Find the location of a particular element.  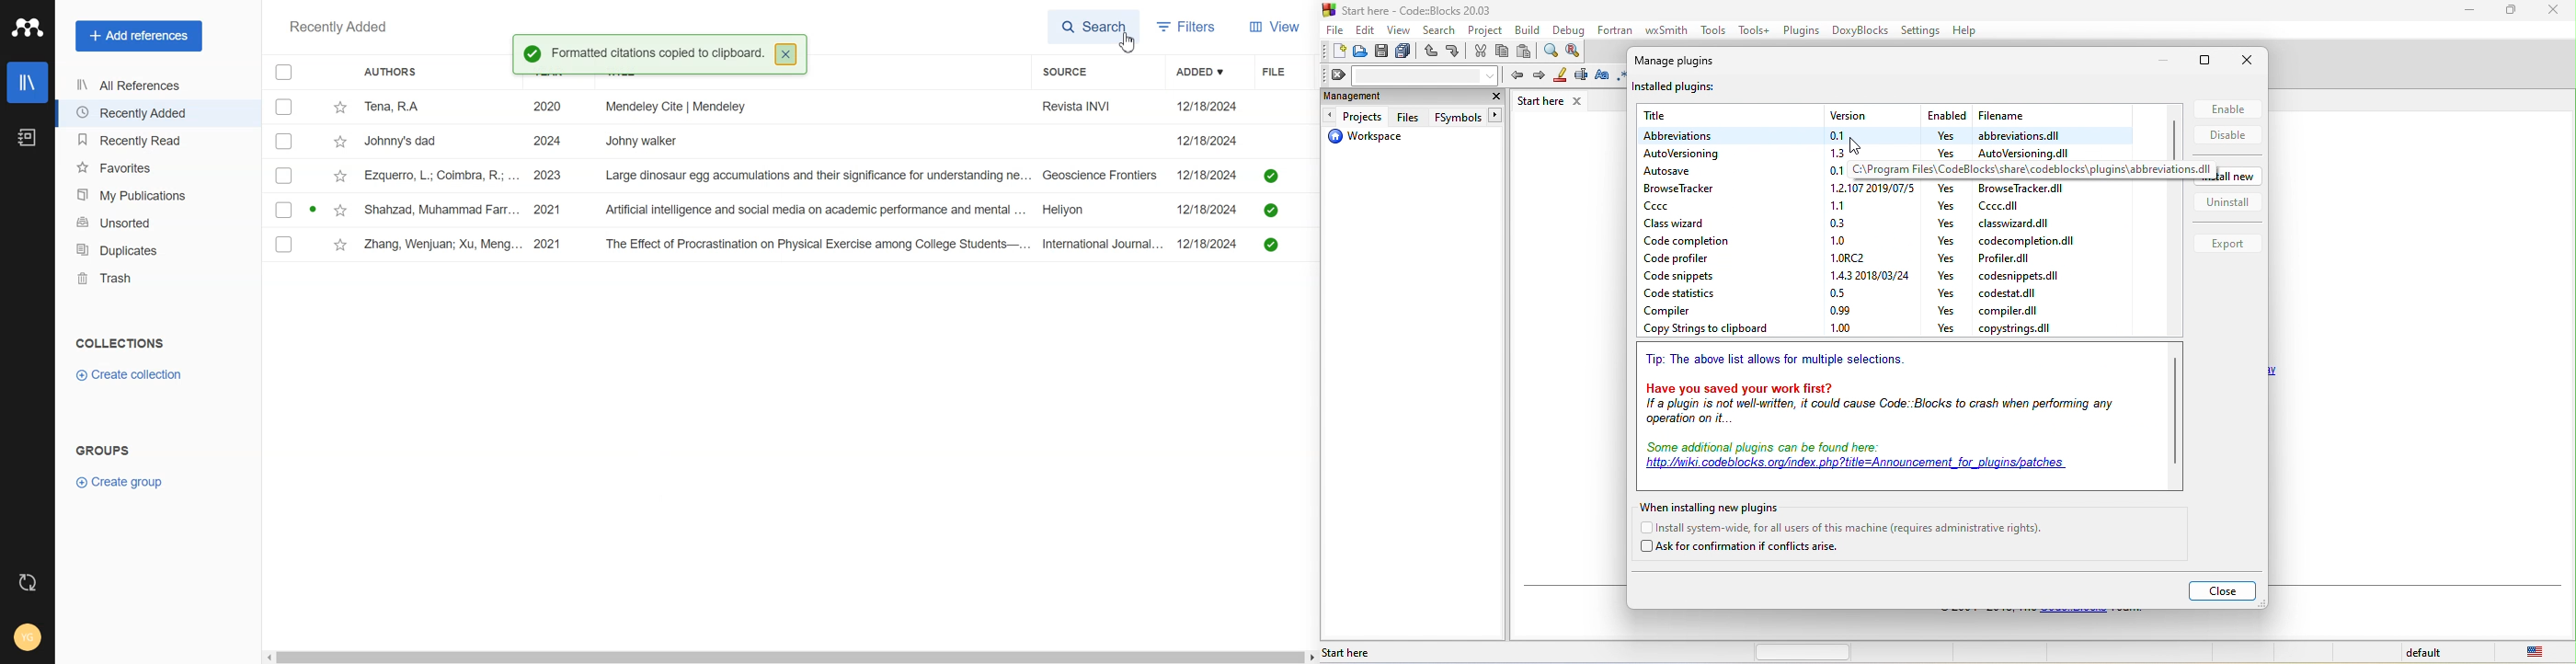

Unsorted is located at coordinates (159, 223).